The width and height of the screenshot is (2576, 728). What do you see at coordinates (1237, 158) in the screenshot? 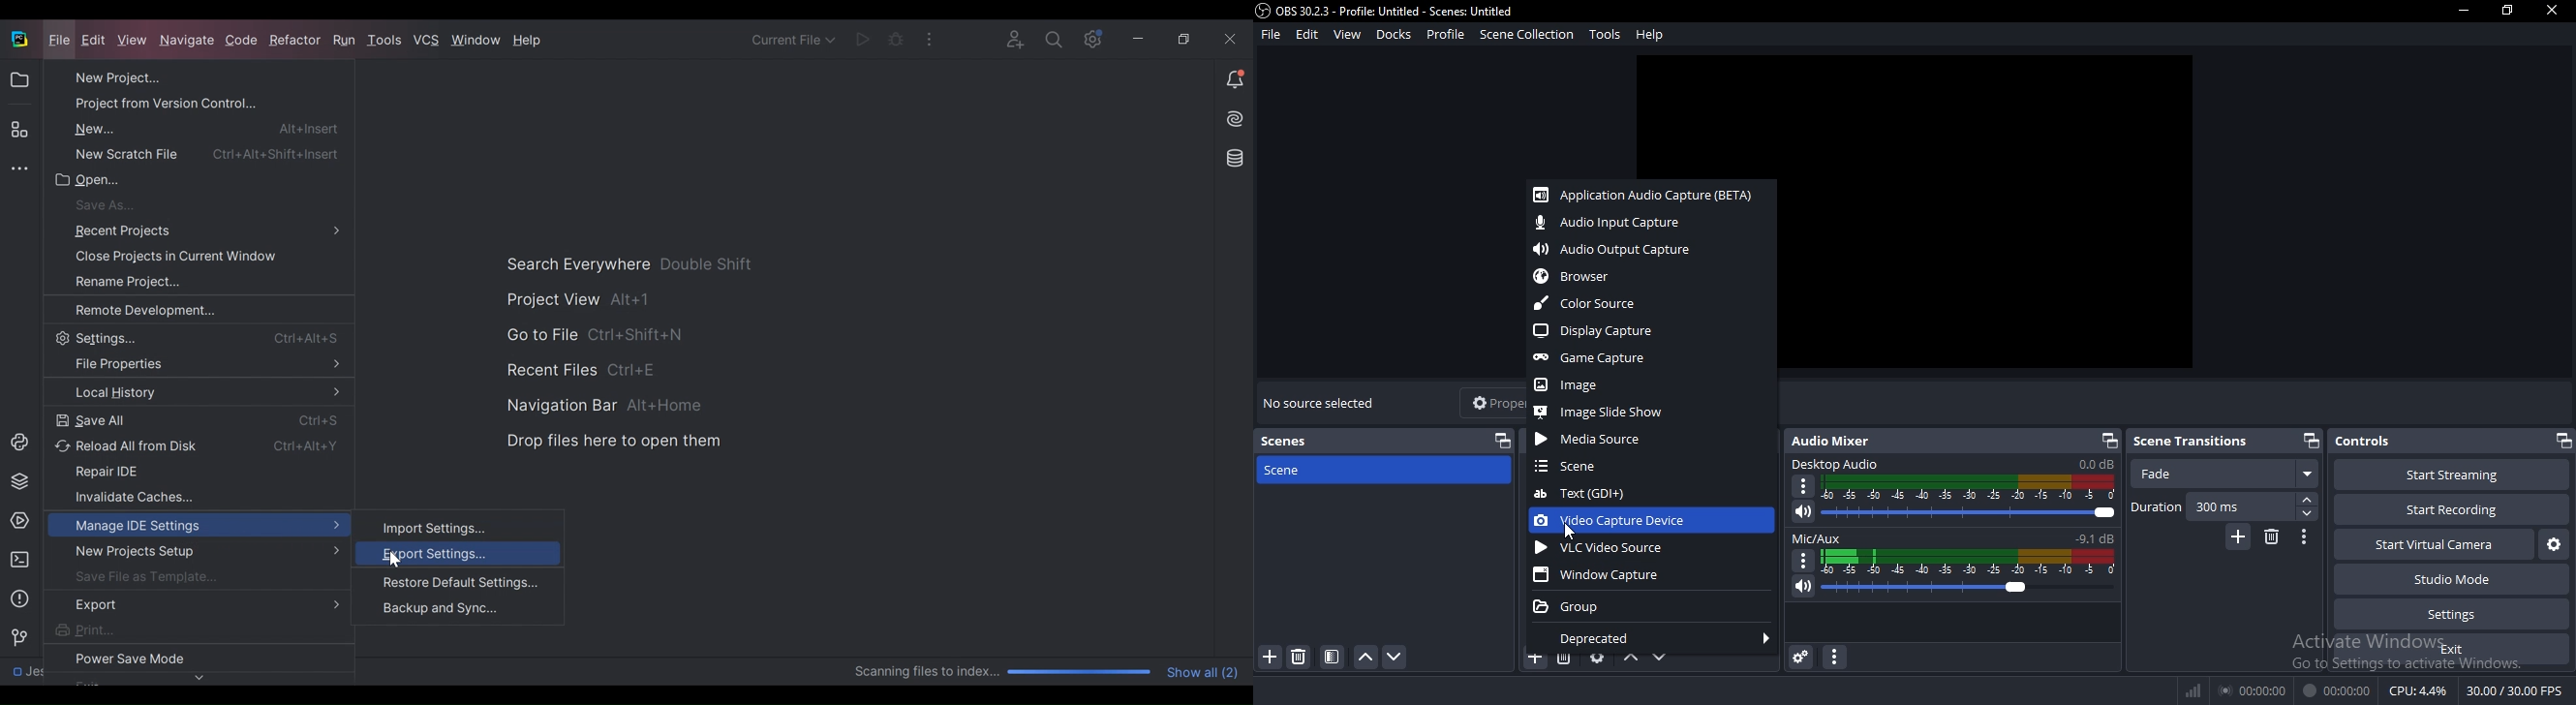
I see `Database` at bounding box center [1237, 158].